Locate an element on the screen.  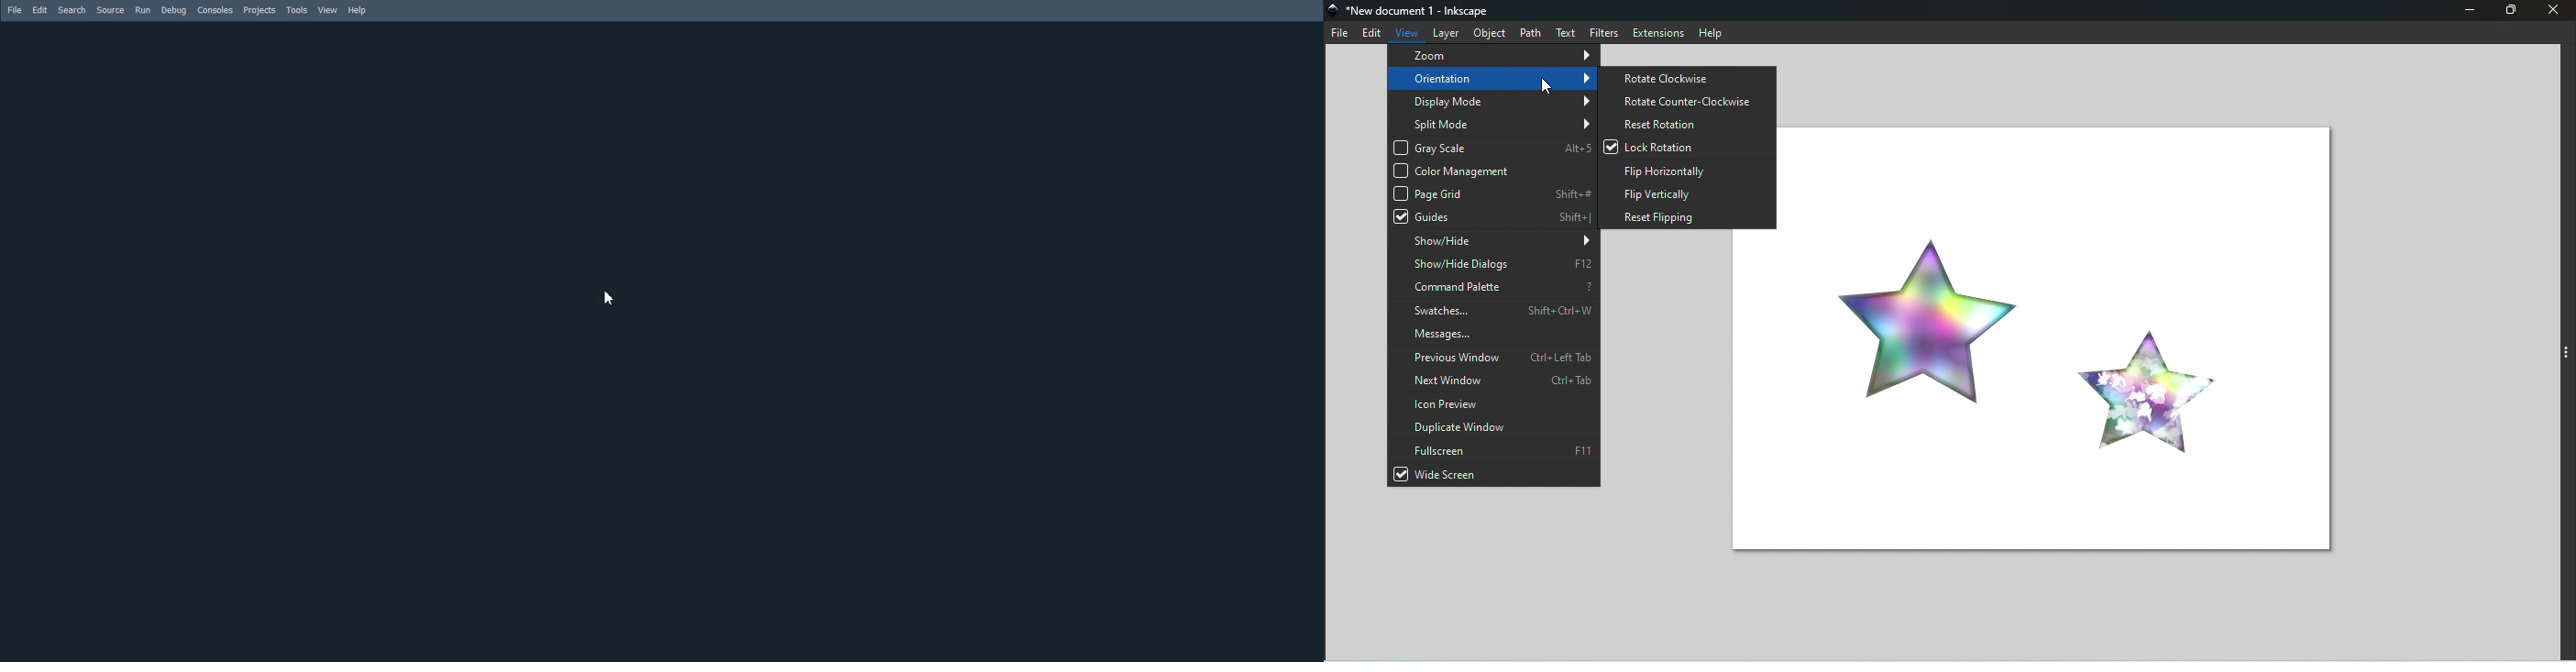
Edit is located at coordinates (40, 10).